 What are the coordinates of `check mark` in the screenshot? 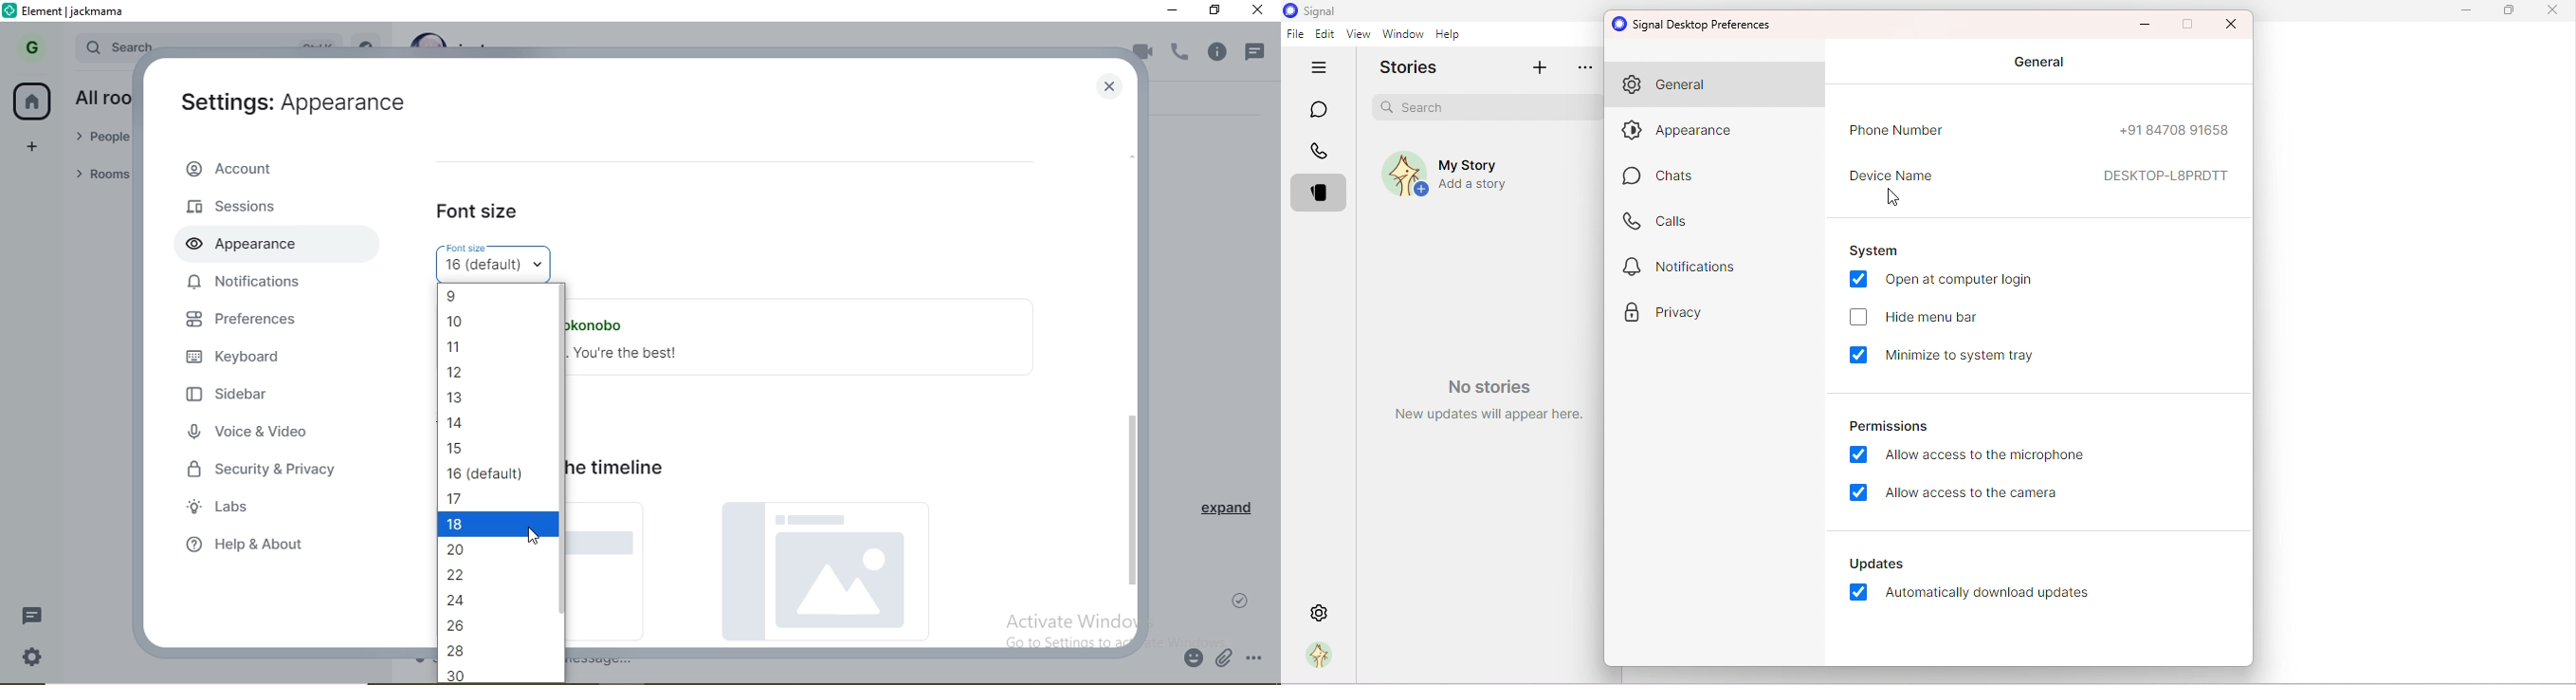 It's located at (1244, 598).